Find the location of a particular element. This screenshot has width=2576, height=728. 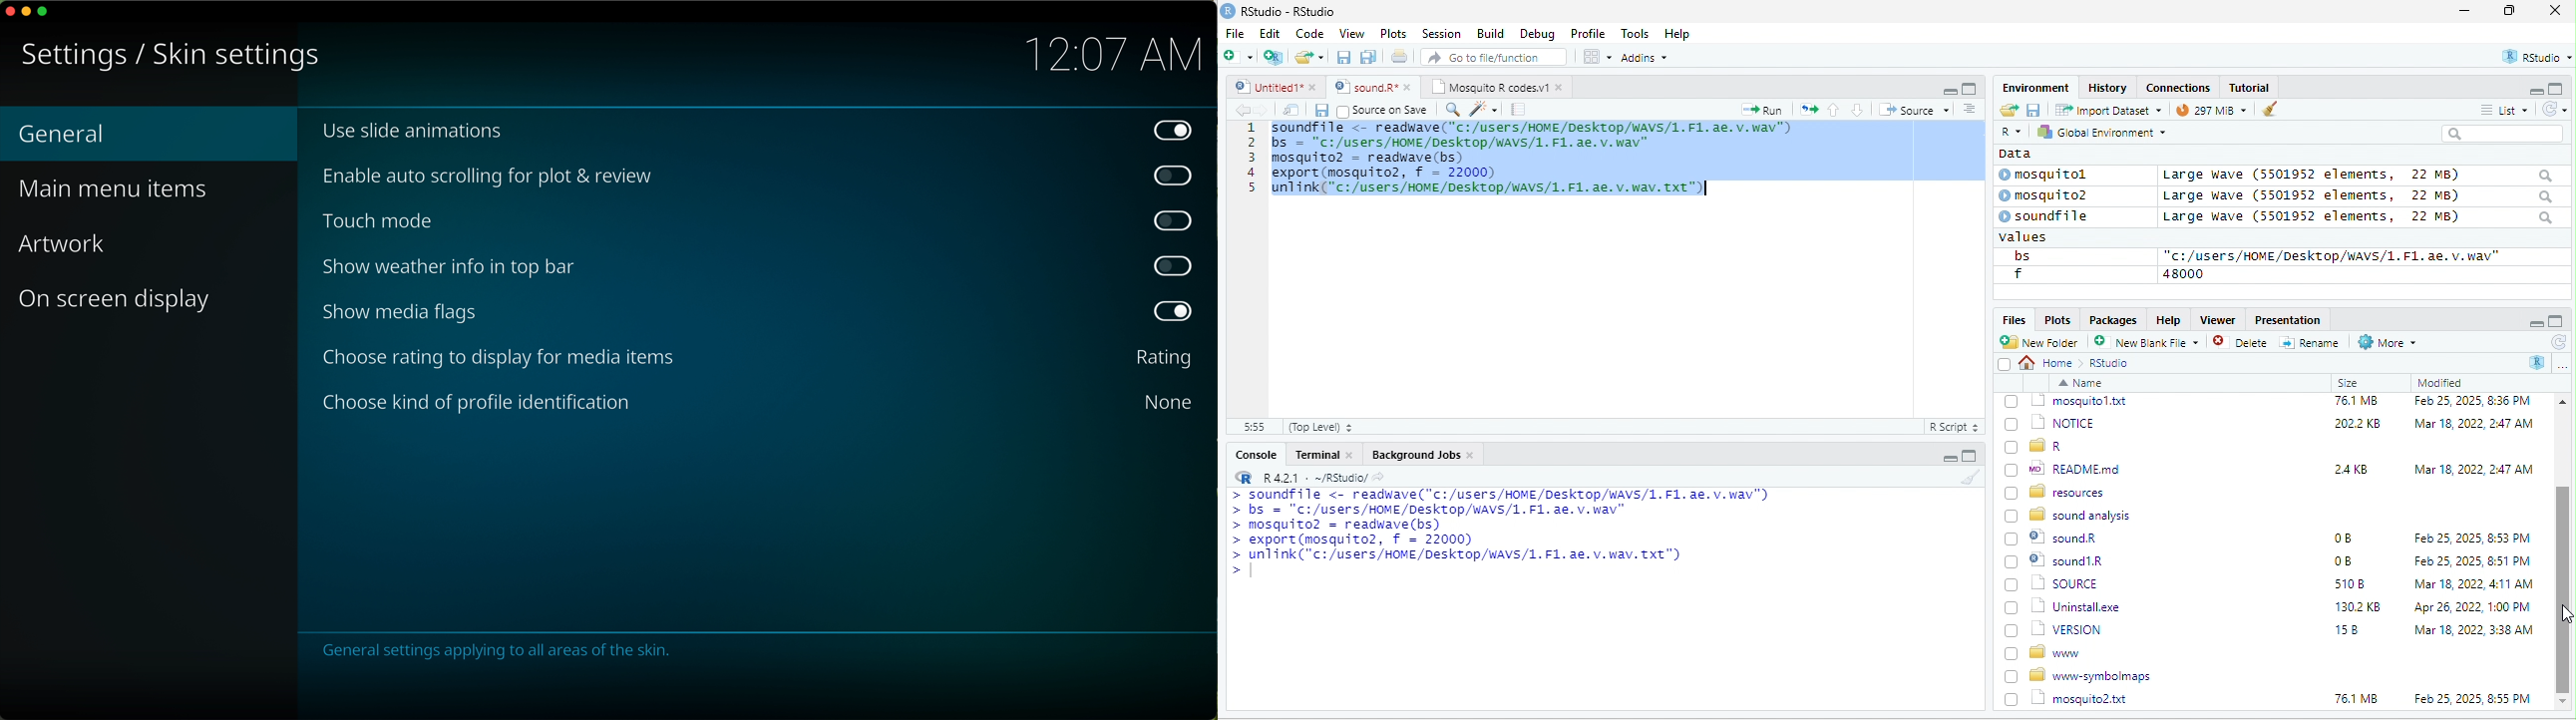

Large wave (5501952 elements, 22 MB) is located at coordinates (2359, 218).